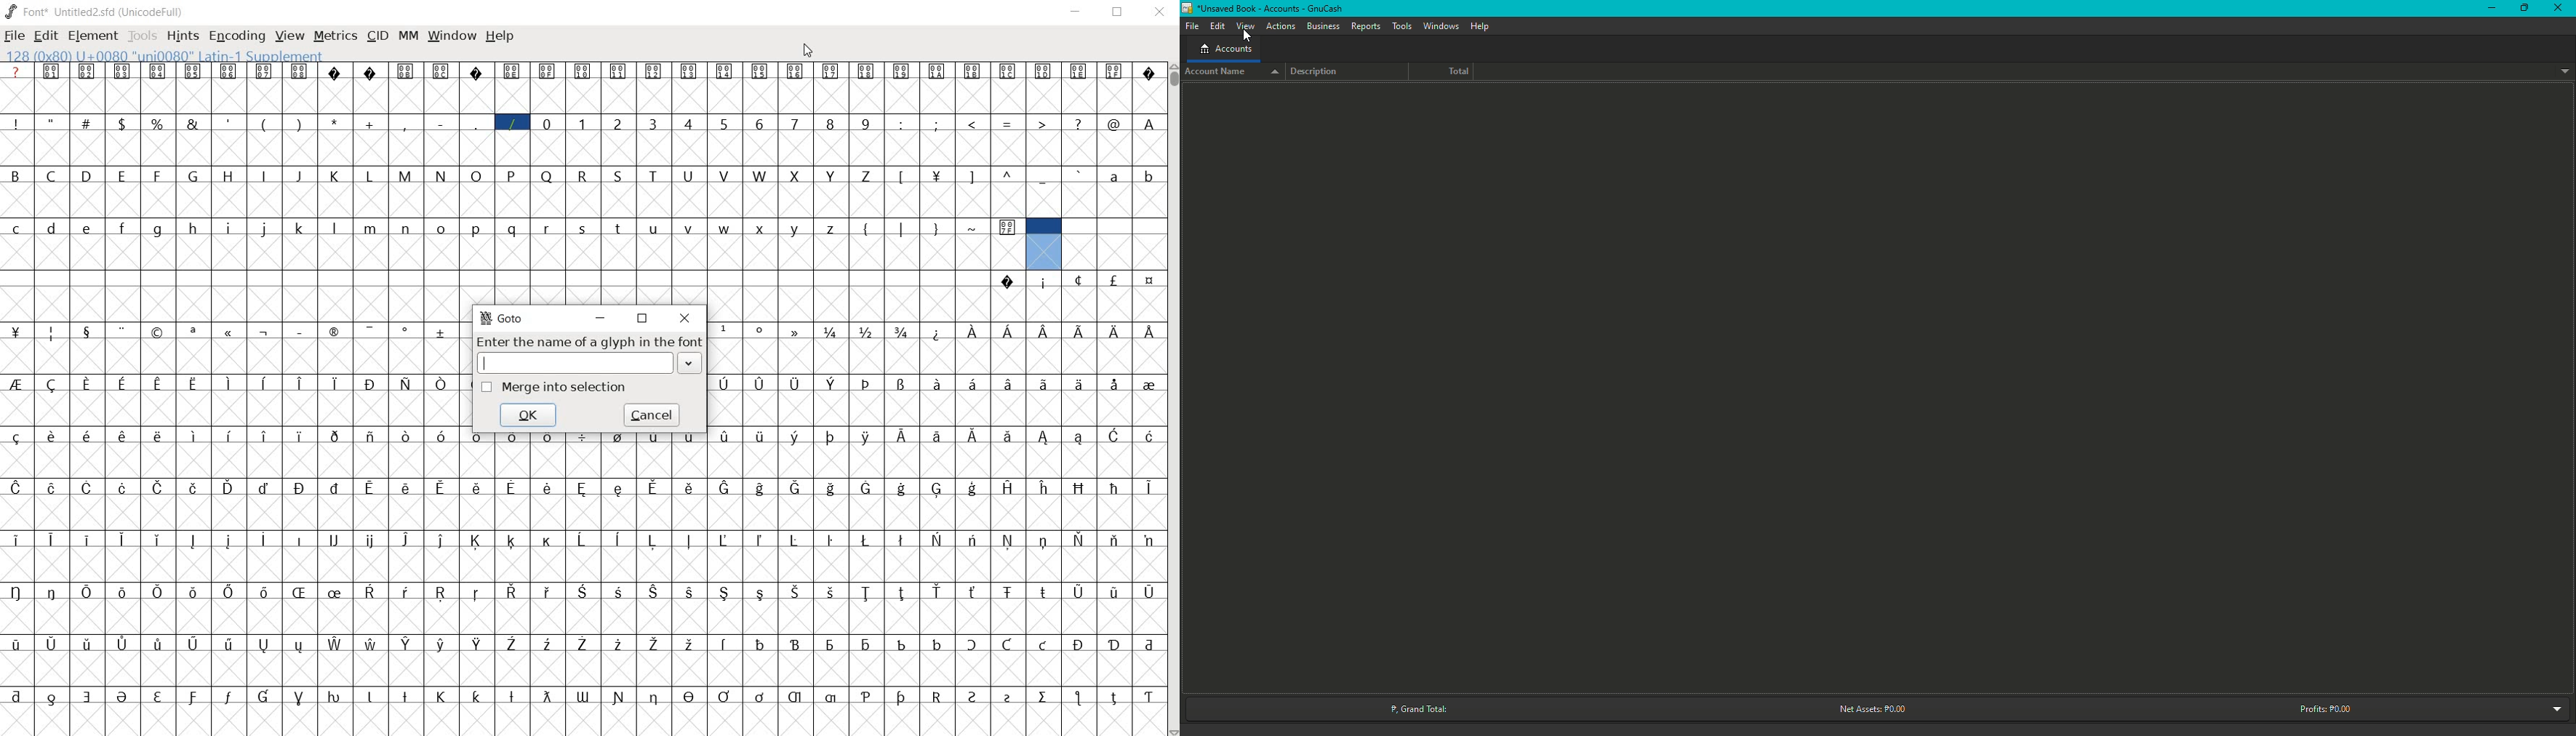  I want to click on Symbol, so click(1079, 487).